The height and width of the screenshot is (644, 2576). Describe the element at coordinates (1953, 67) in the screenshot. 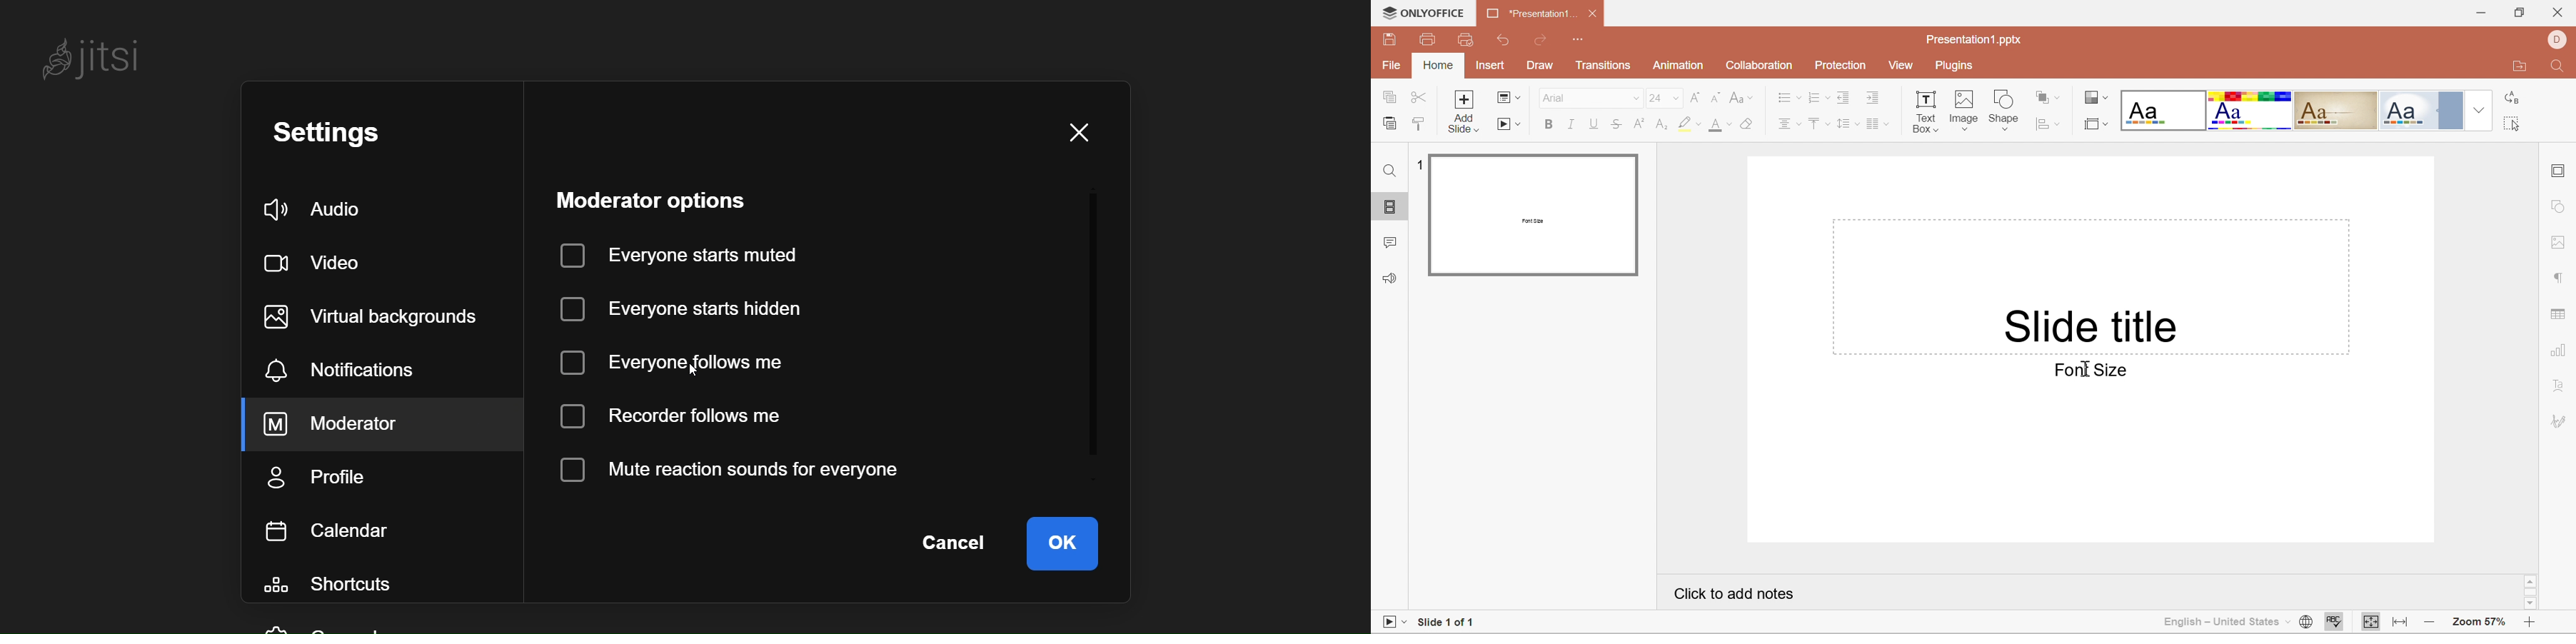

I see `Plugins` at that location.